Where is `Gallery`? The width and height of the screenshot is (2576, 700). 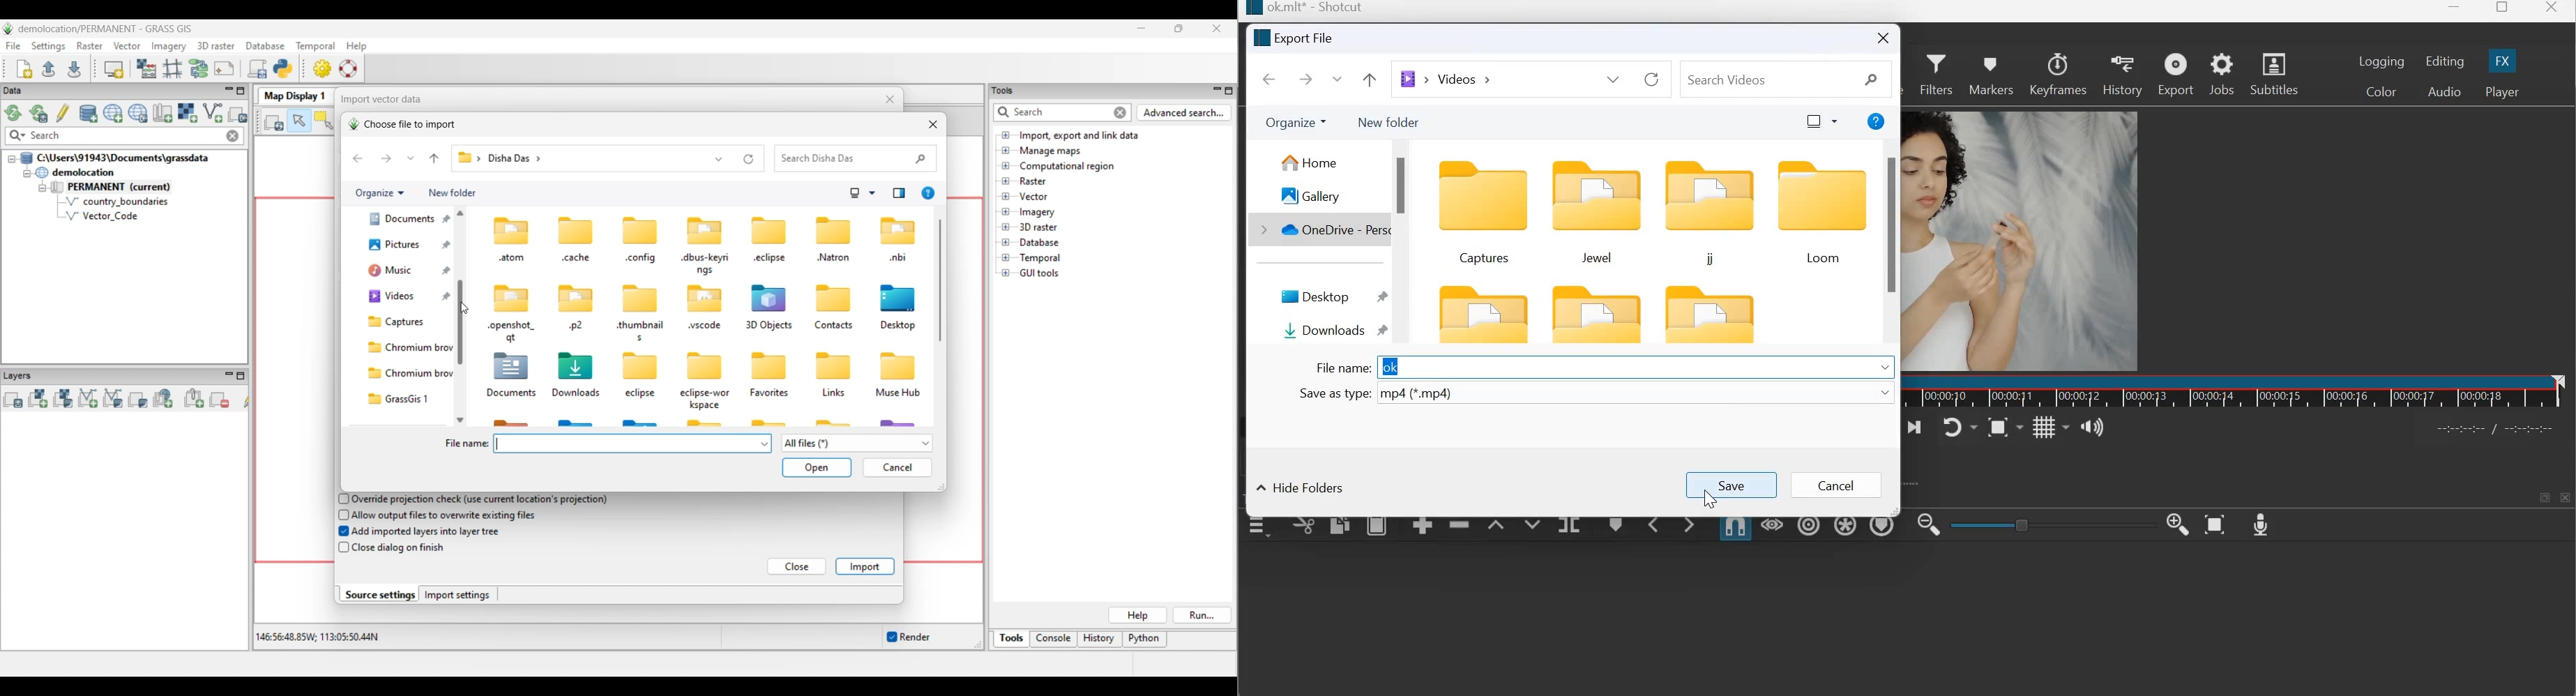 Gallery is located at coordinates (1315, 195).